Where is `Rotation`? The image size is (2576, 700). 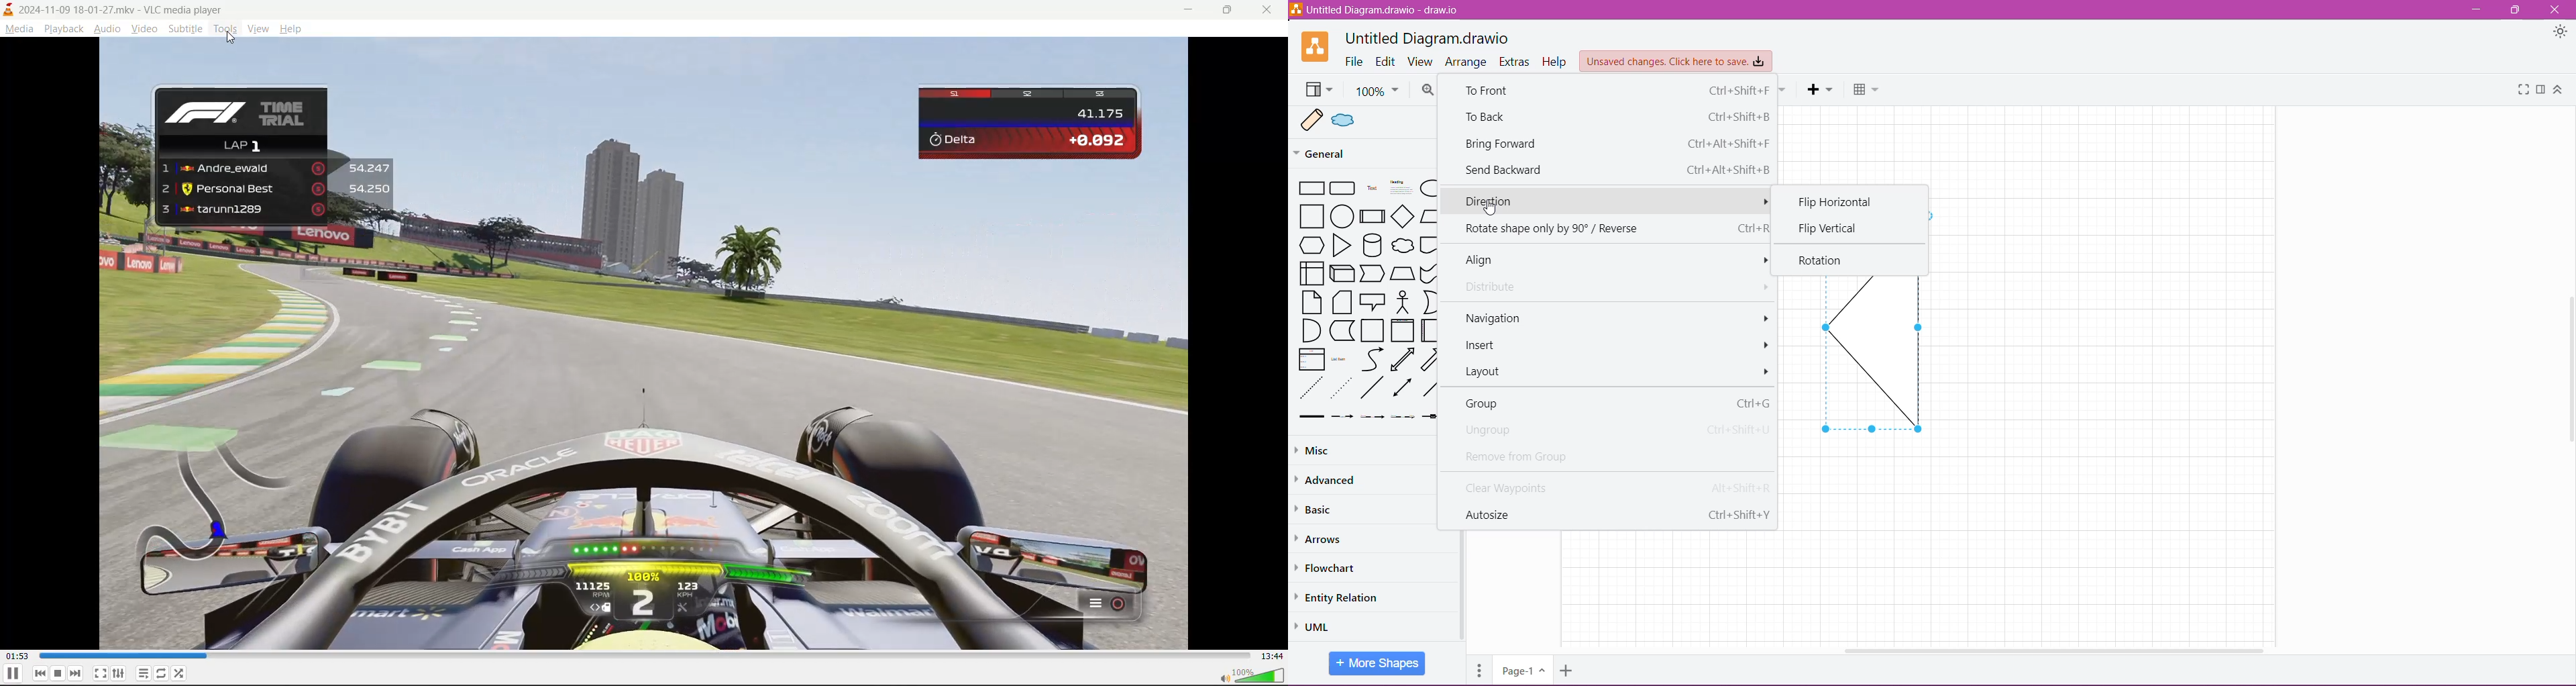 Rotation is located at coordinates (1822, 258).